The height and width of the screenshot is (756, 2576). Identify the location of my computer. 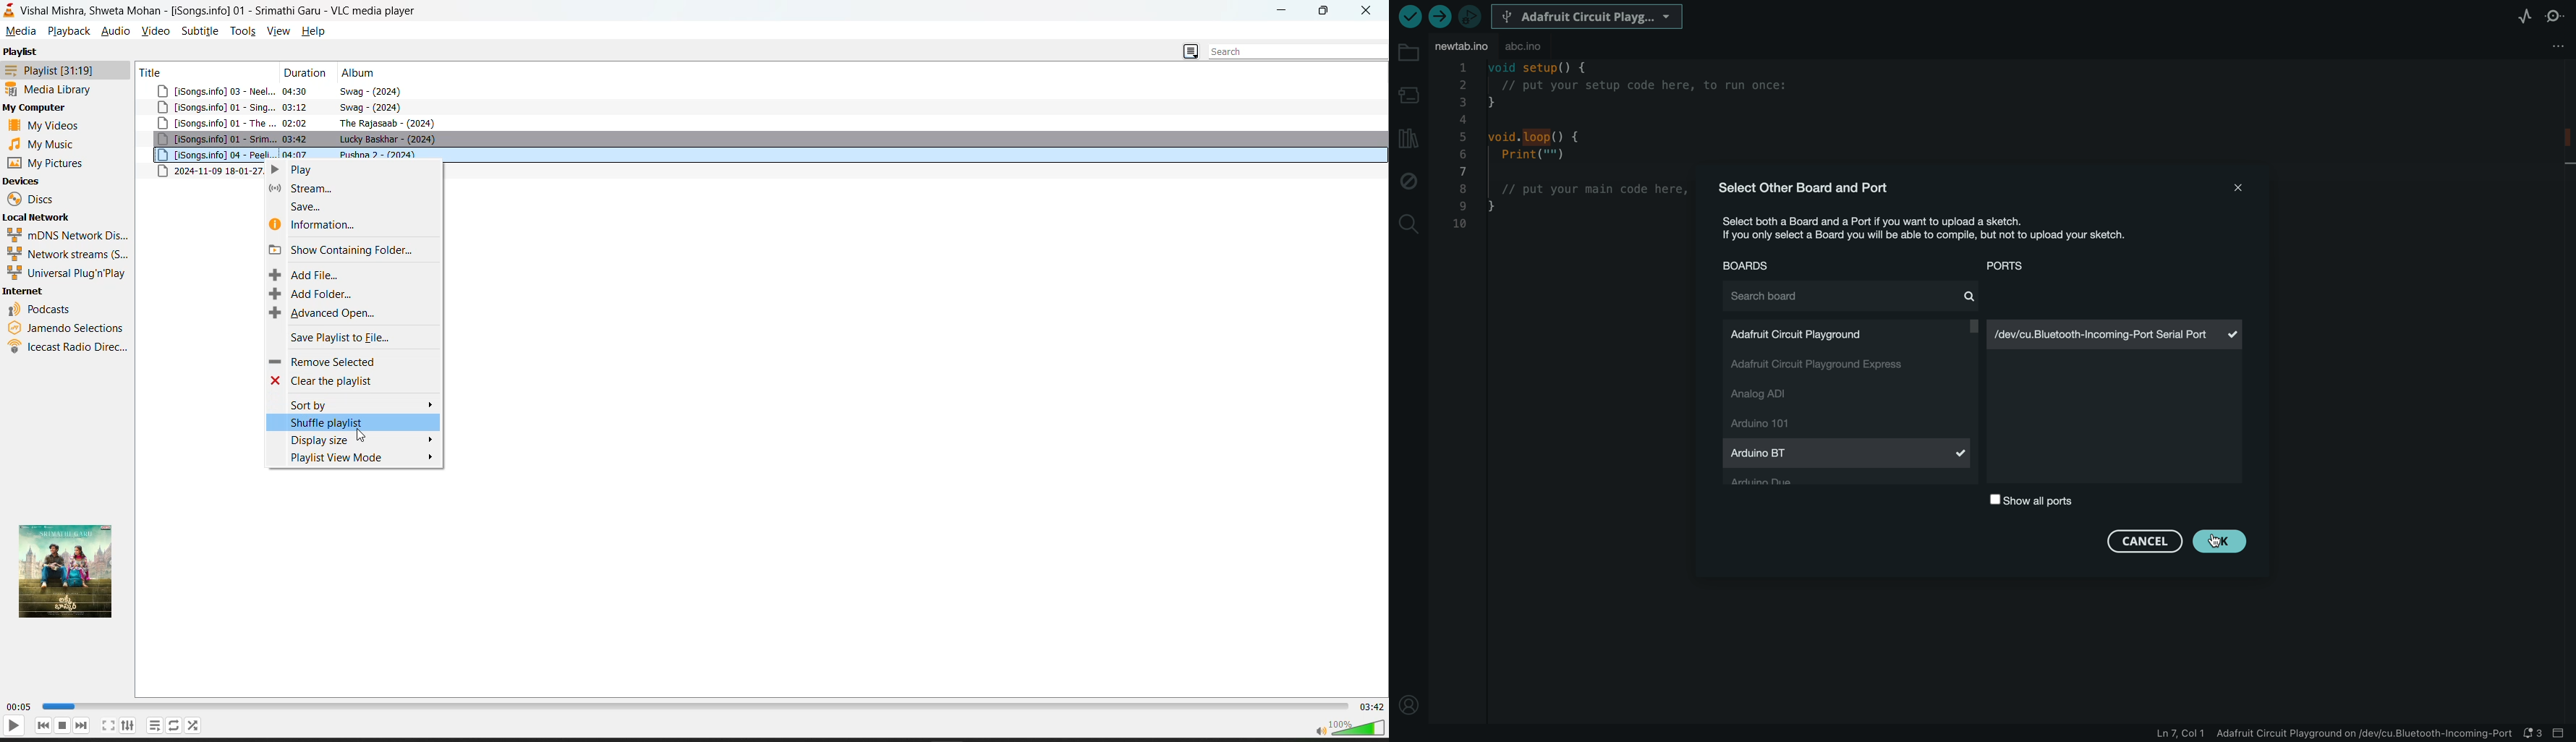
(42, 108).